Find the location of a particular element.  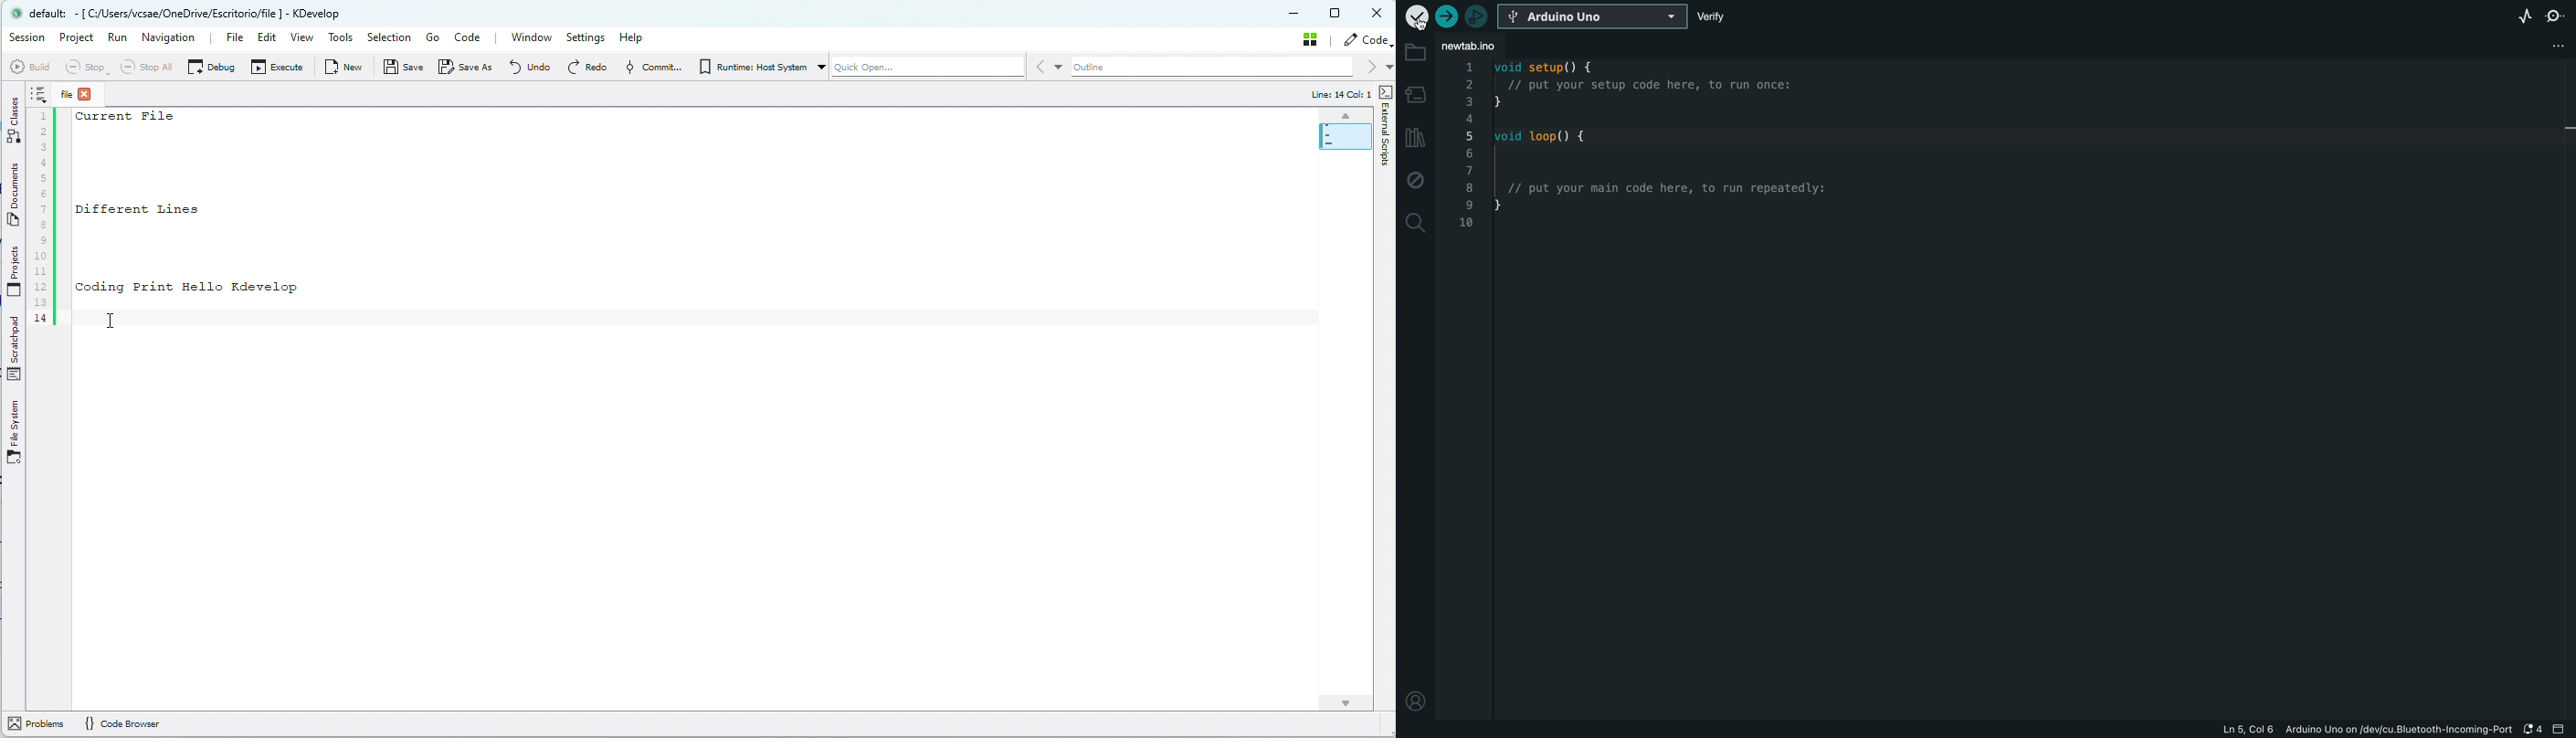

Build is located at coordinates (28, 67).